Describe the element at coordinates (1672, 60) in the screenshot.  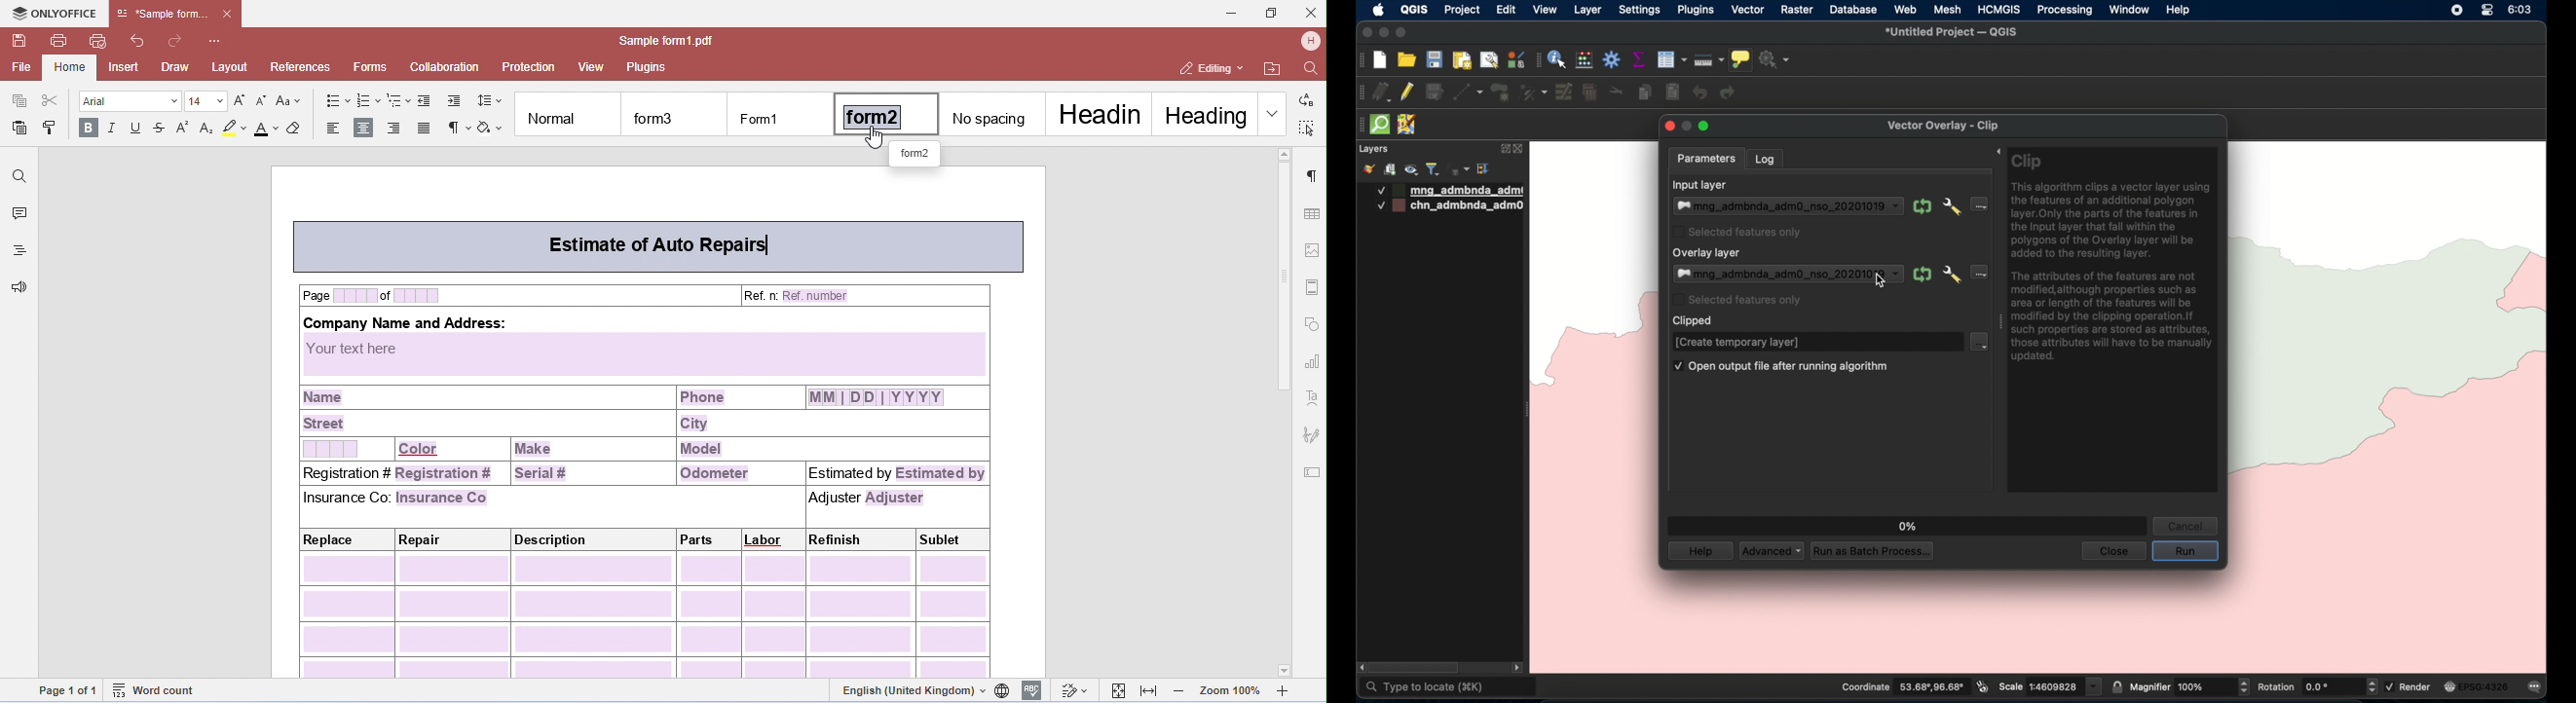
I see `open attribute table` at that location.